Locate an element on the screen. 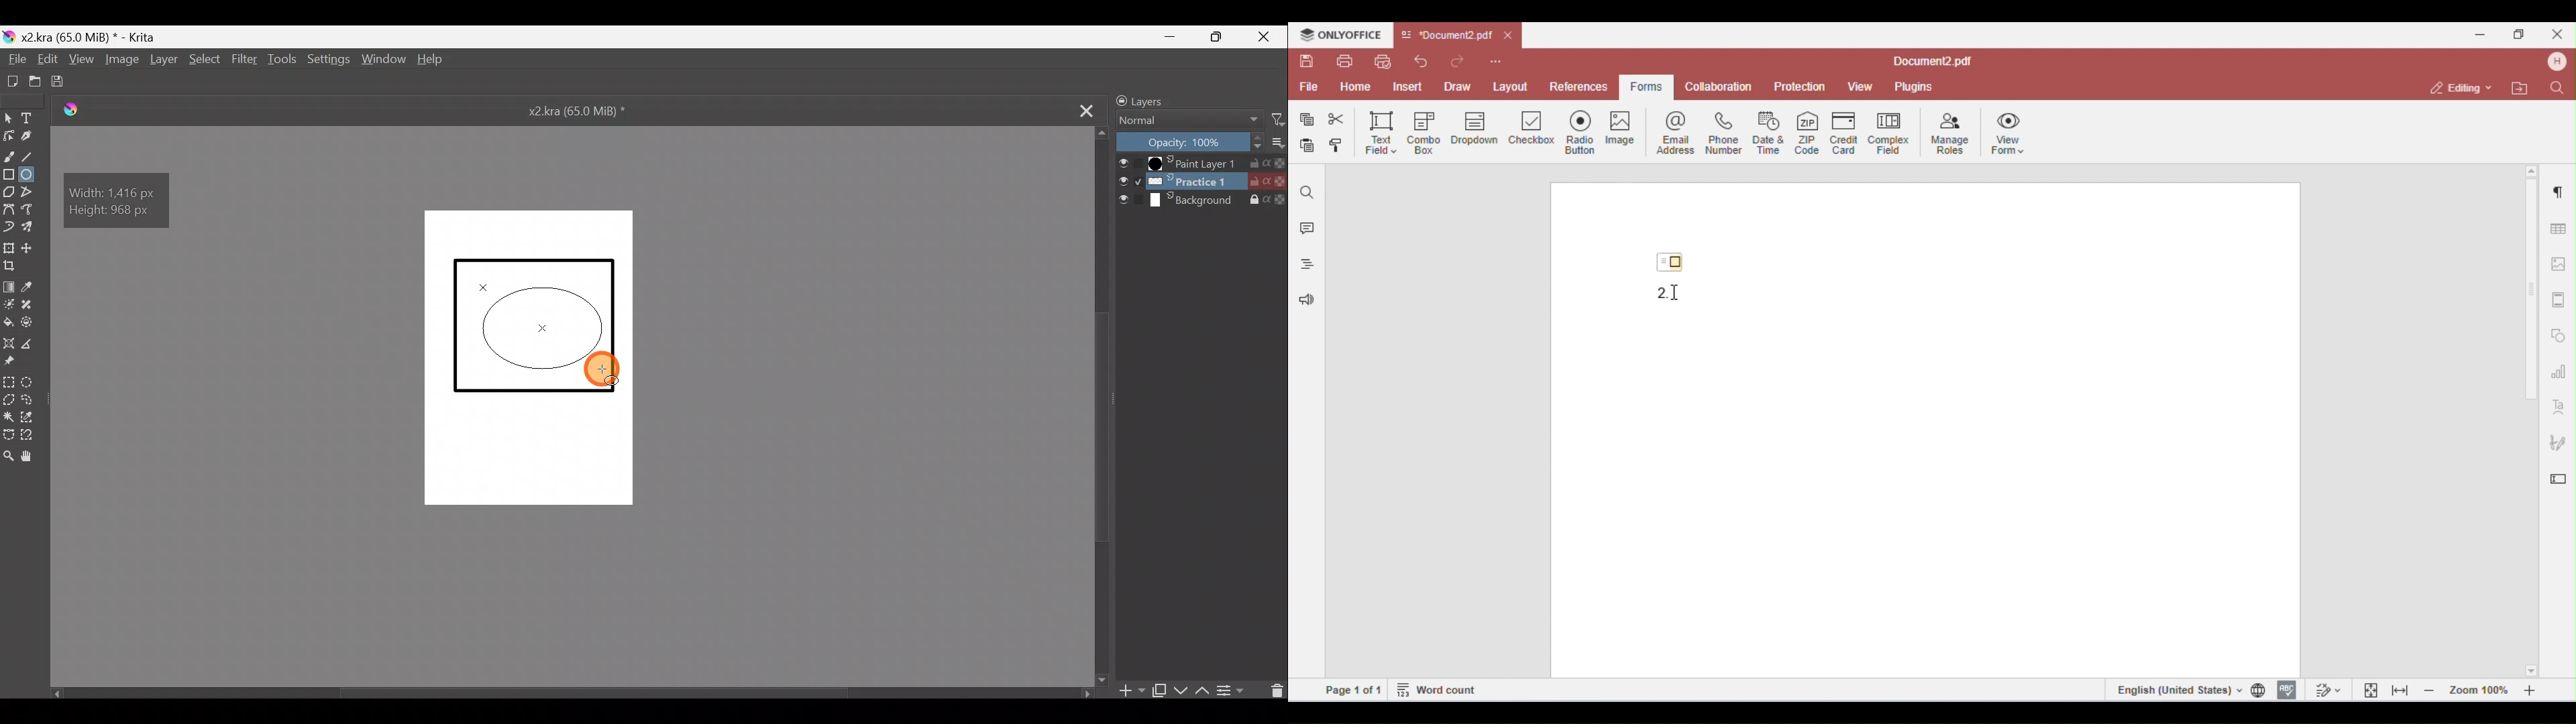 Image resolution: width=2576 pixels, height=728 pixels. Elliptical selection tool is located at coordinates (30, 381).